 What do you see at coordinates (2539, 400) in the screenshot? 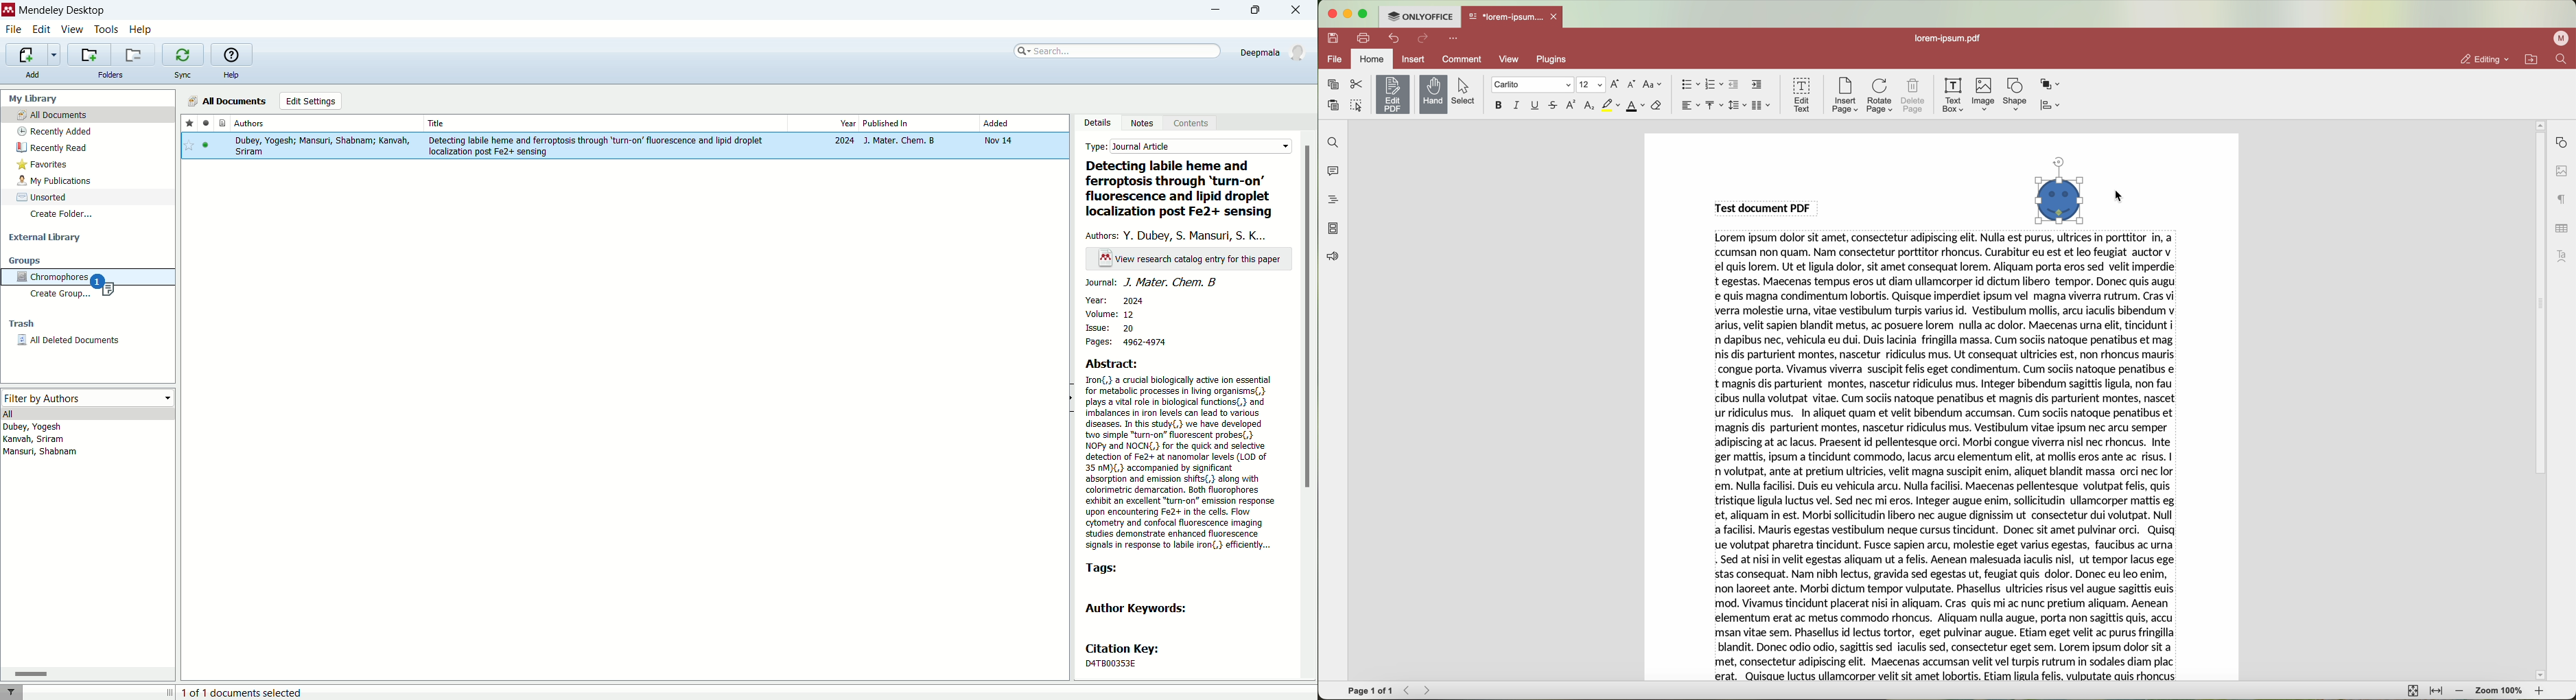
I see `scrollbar` at bounding box center [2539, 400].